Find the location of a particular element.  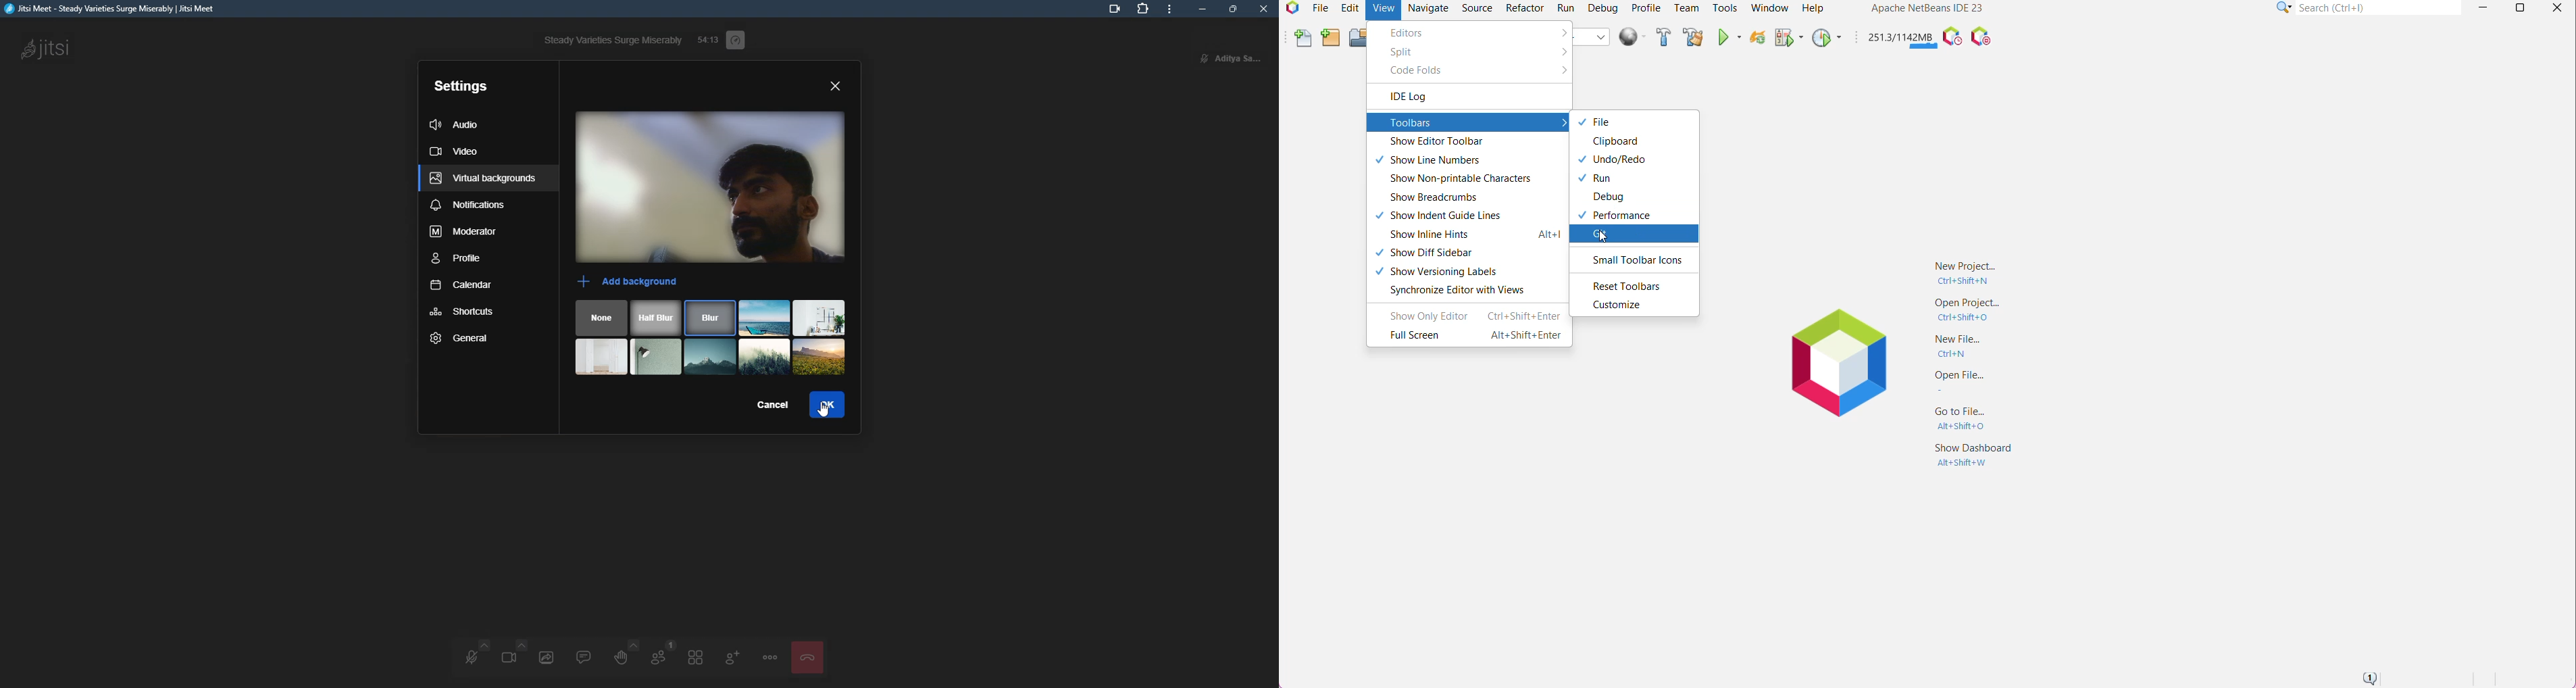

open mic is located at coordinates (472, 657).